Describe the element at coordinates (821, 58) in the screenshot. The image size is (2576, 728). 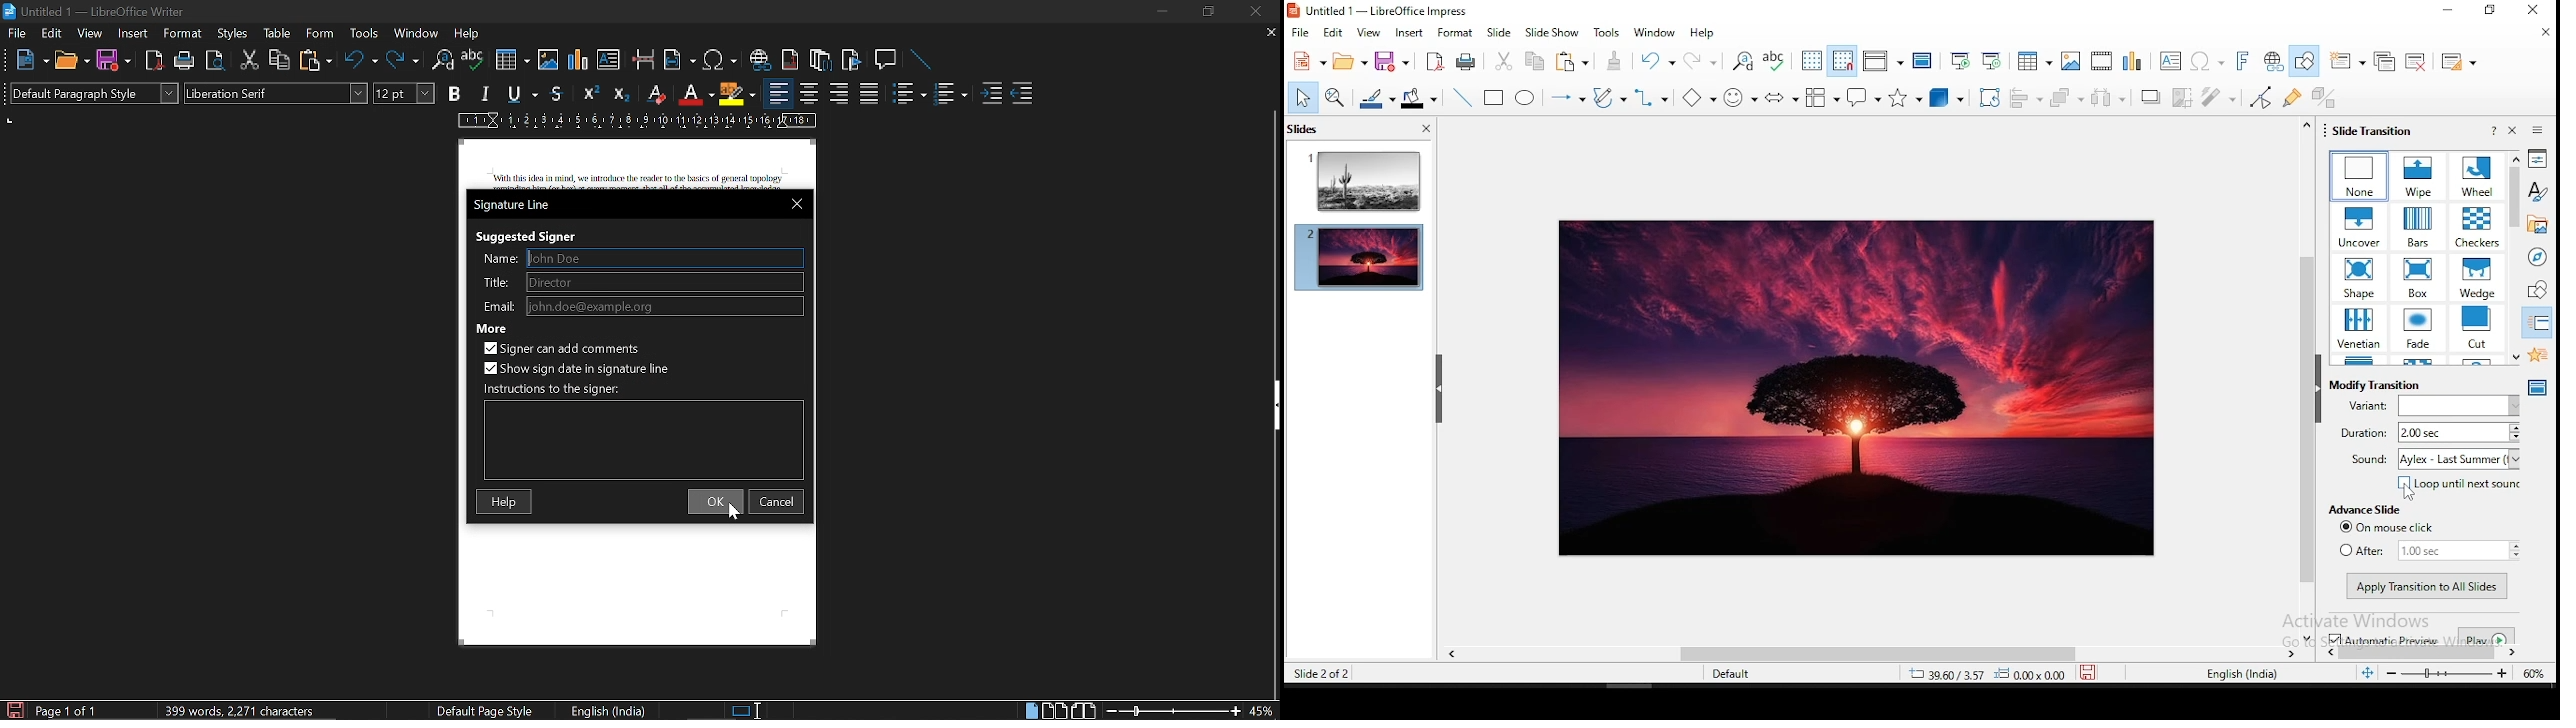
I see `insert footnote` at that location.